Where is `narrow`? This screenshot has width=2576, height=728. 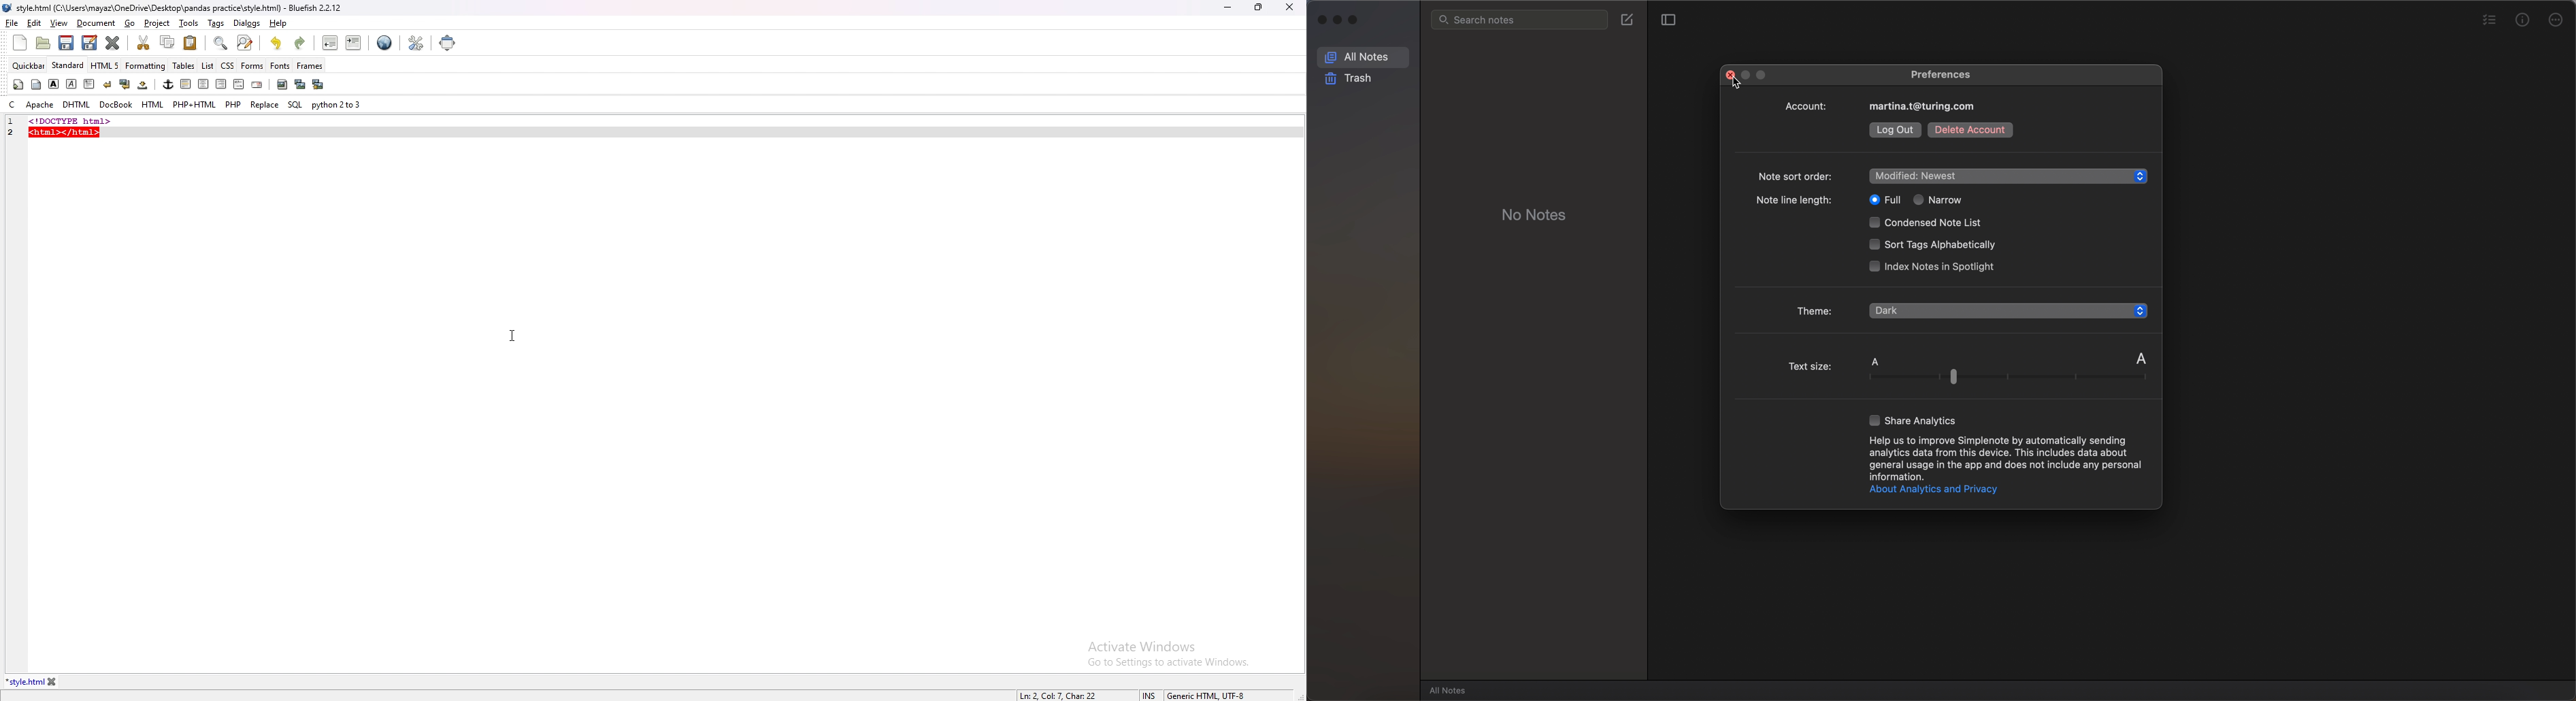 narrow is located at coordinates (1939, 200).